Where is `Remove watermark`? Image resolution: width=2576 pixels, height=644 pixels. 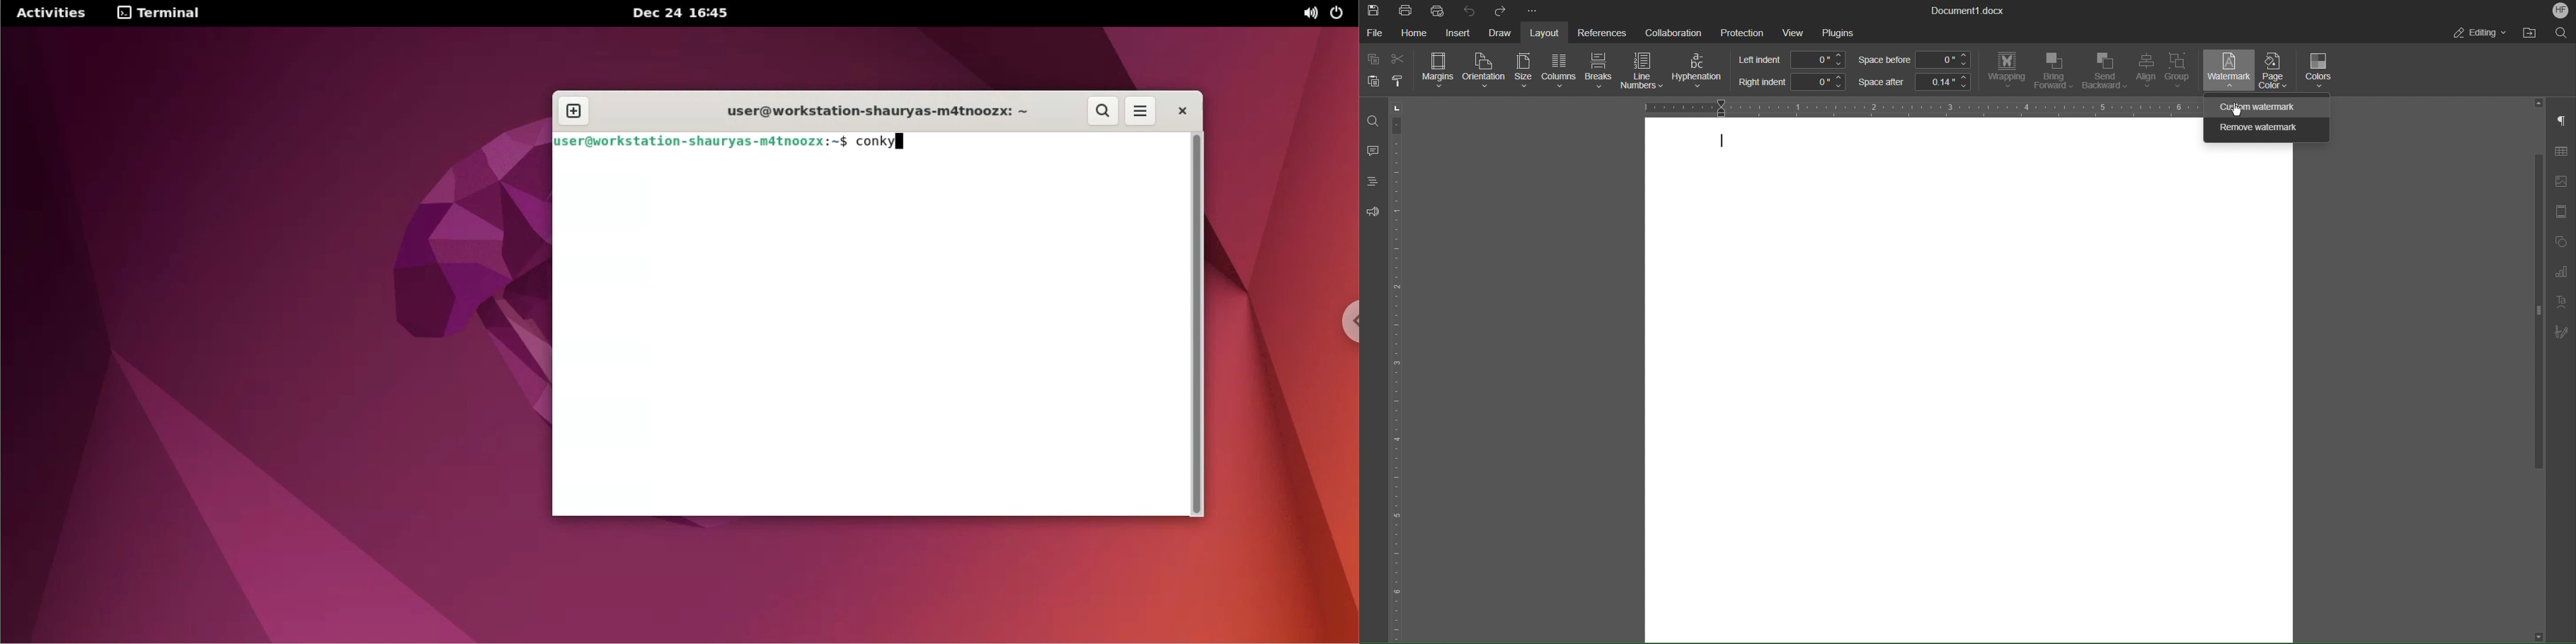
Remove watermark is located at coordinates (2266, 130).